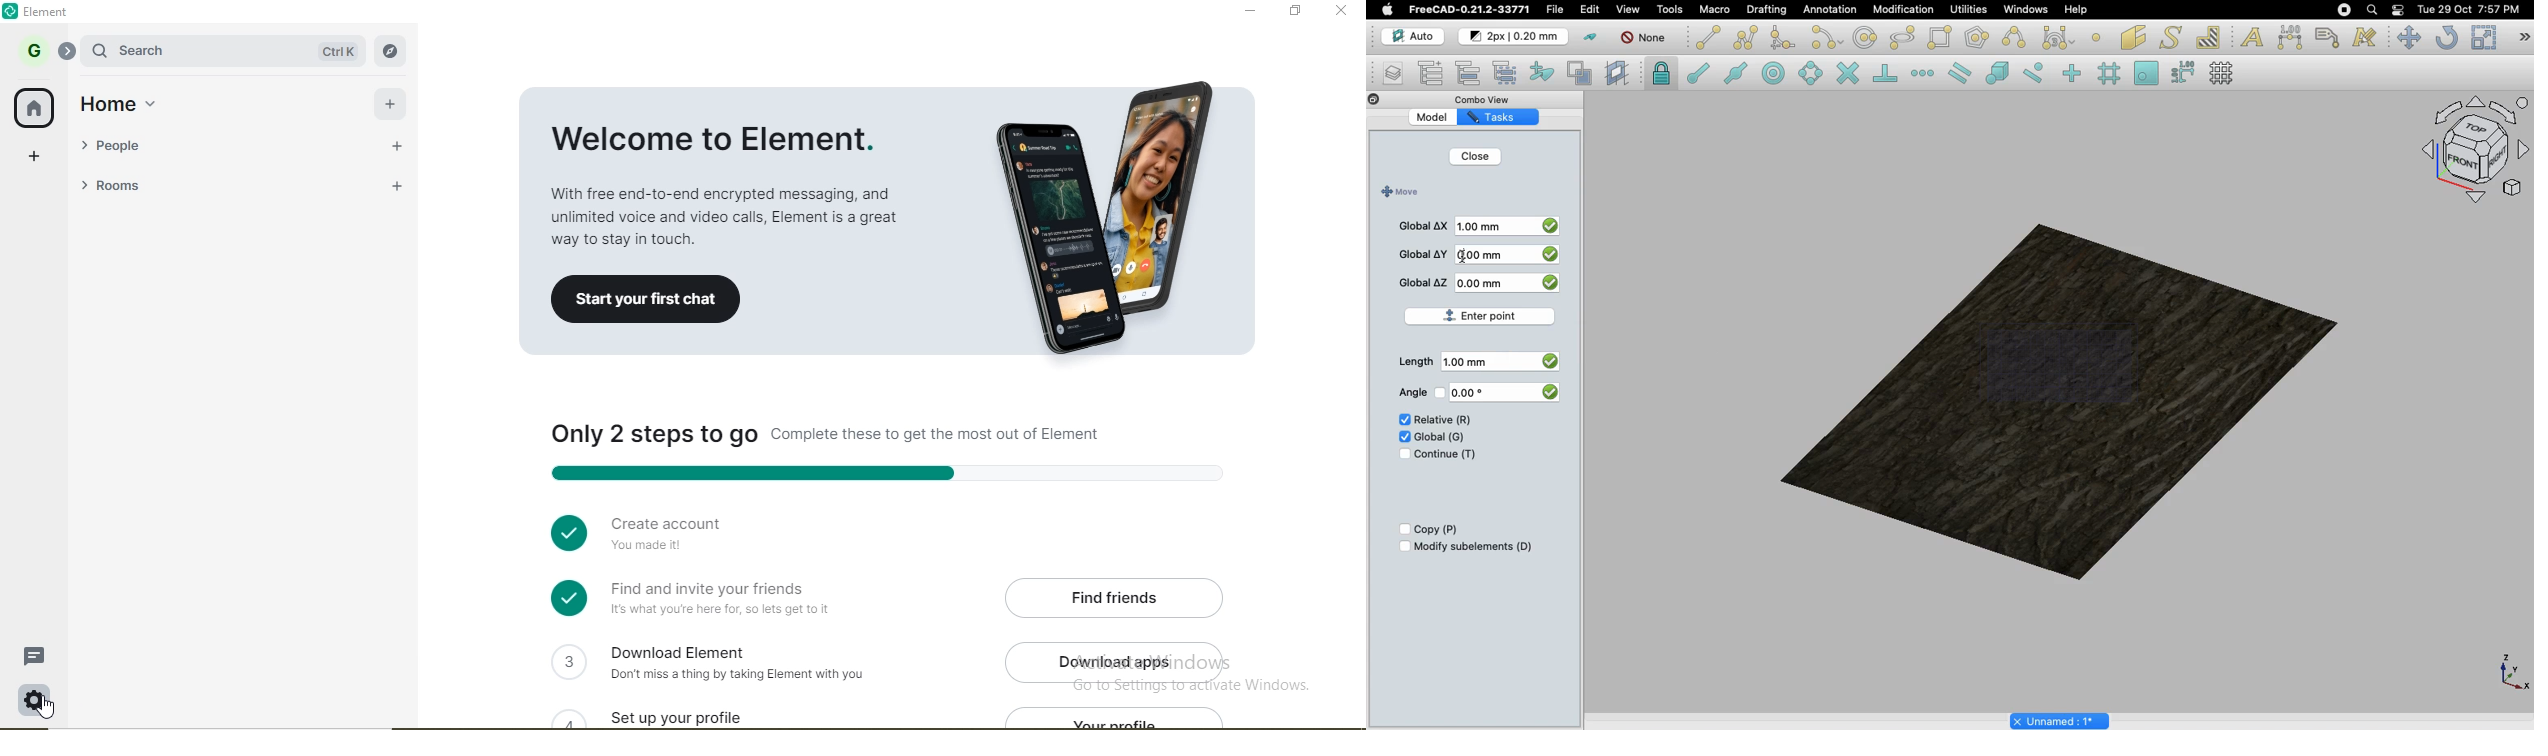  What do you see at coordinates (1506, 71) in the screenshot?
I see `Select group` at bounding box center [1506, 71].